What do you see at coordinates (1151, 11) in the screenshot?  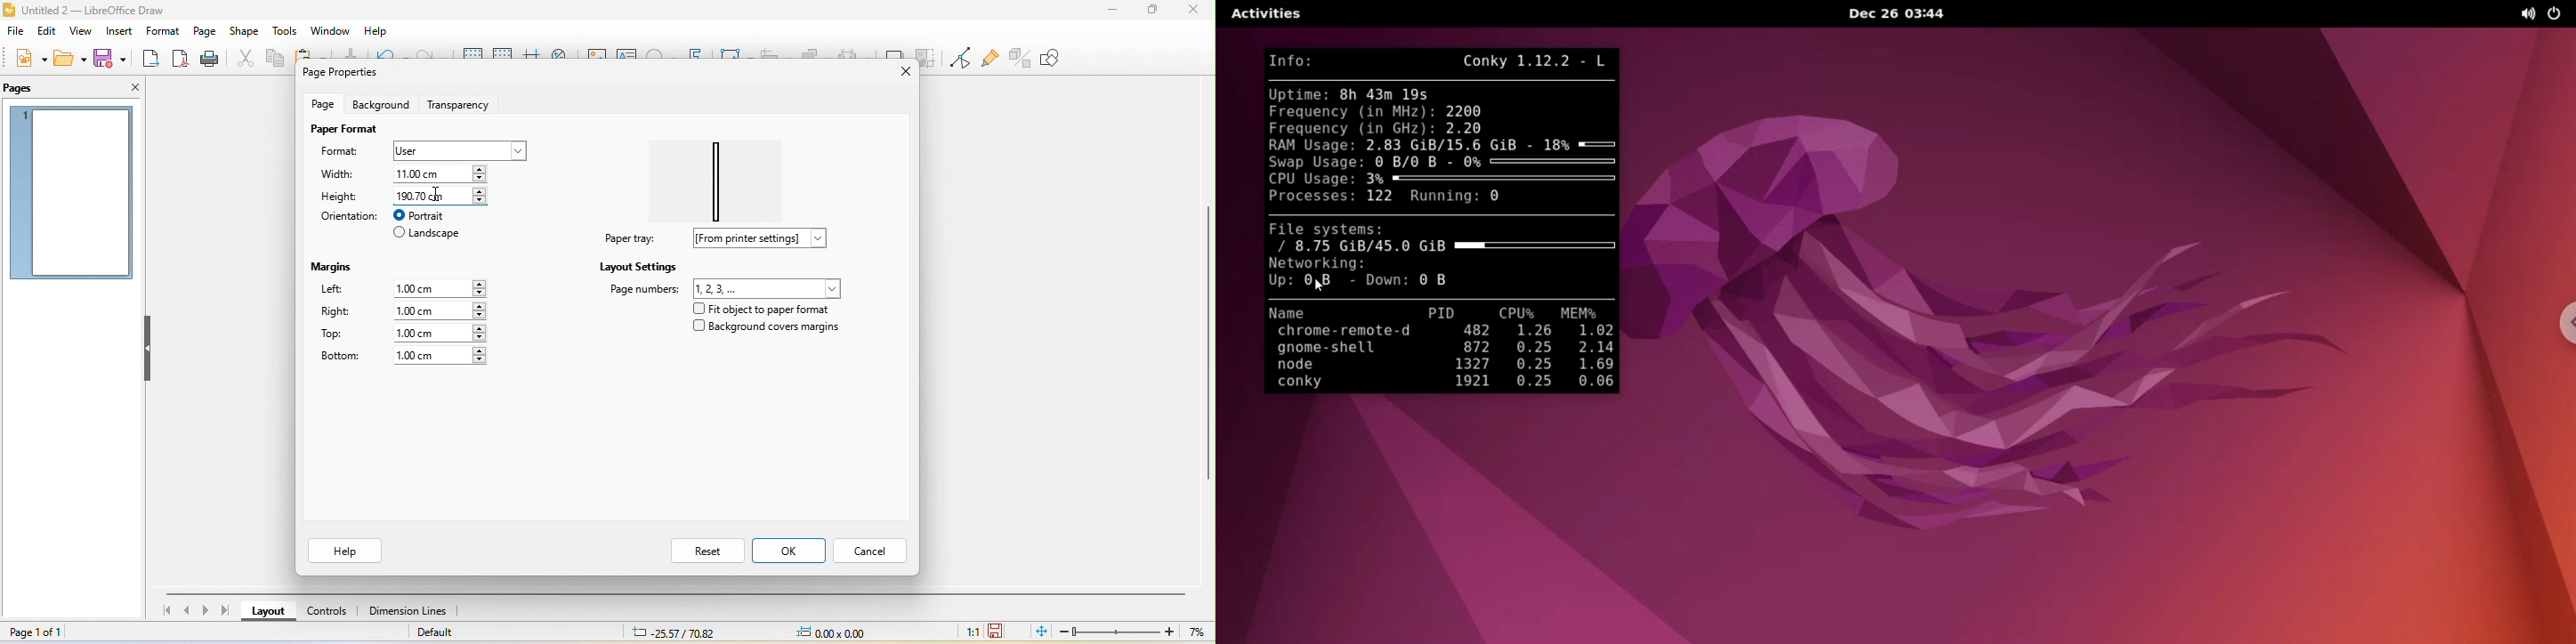 I see `maximize` at bounding box center [1151, 11].